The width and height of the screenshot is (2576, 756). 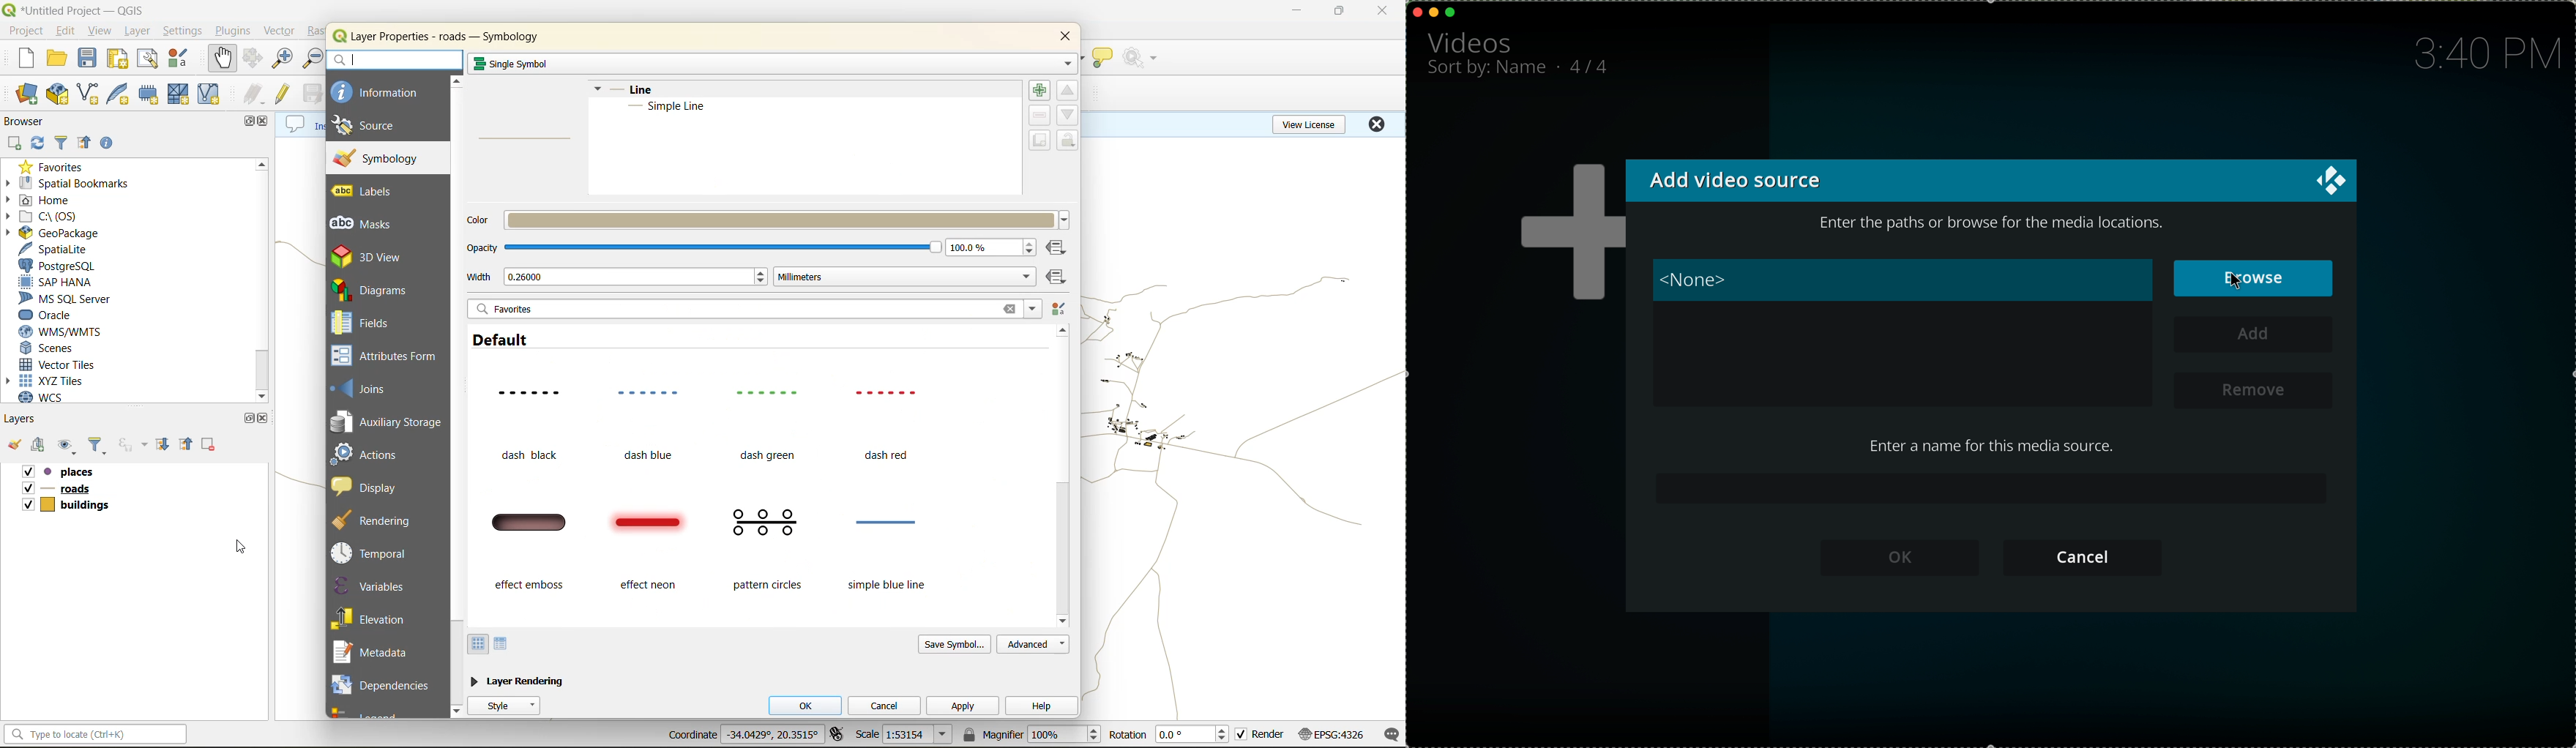 I want to click on close, so click(x=1418, y=12).